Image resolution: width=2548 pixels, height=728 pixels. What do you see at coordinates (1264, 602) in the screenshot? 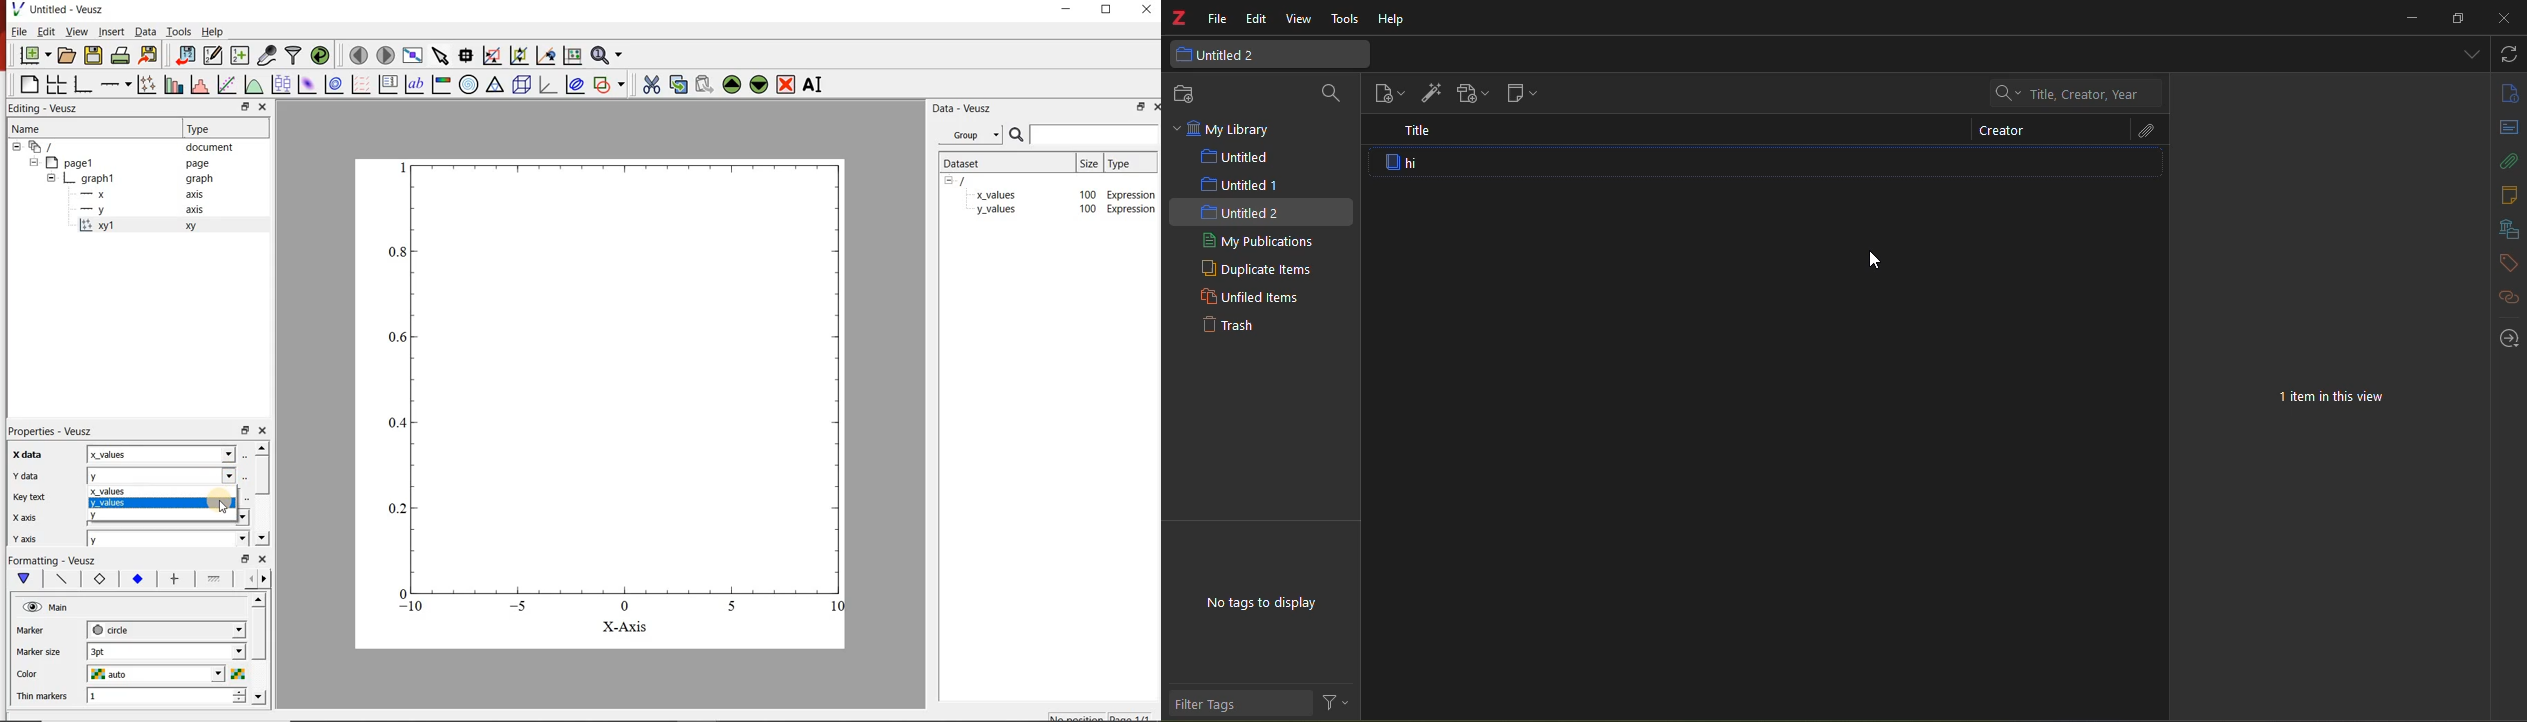
I see `no tags to display` at bounding box center [1264, 602].